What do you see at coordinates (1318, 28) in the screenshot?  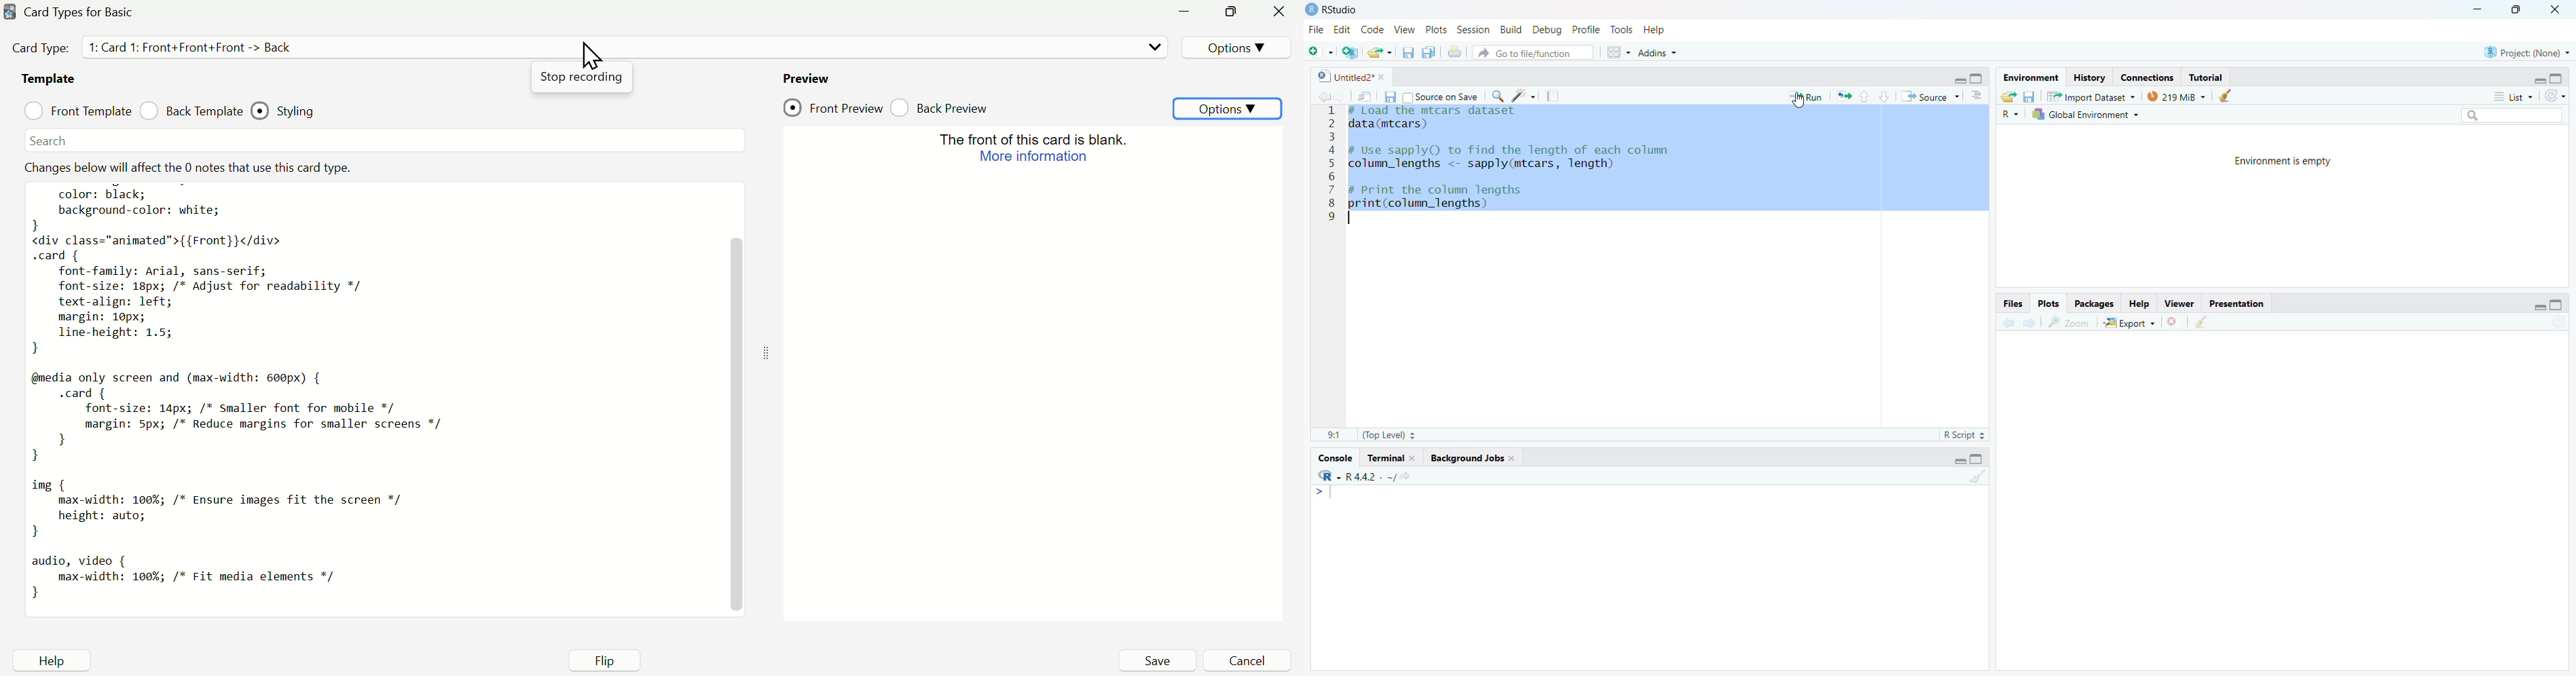 I see `File` at bounding box center [1318, 28].